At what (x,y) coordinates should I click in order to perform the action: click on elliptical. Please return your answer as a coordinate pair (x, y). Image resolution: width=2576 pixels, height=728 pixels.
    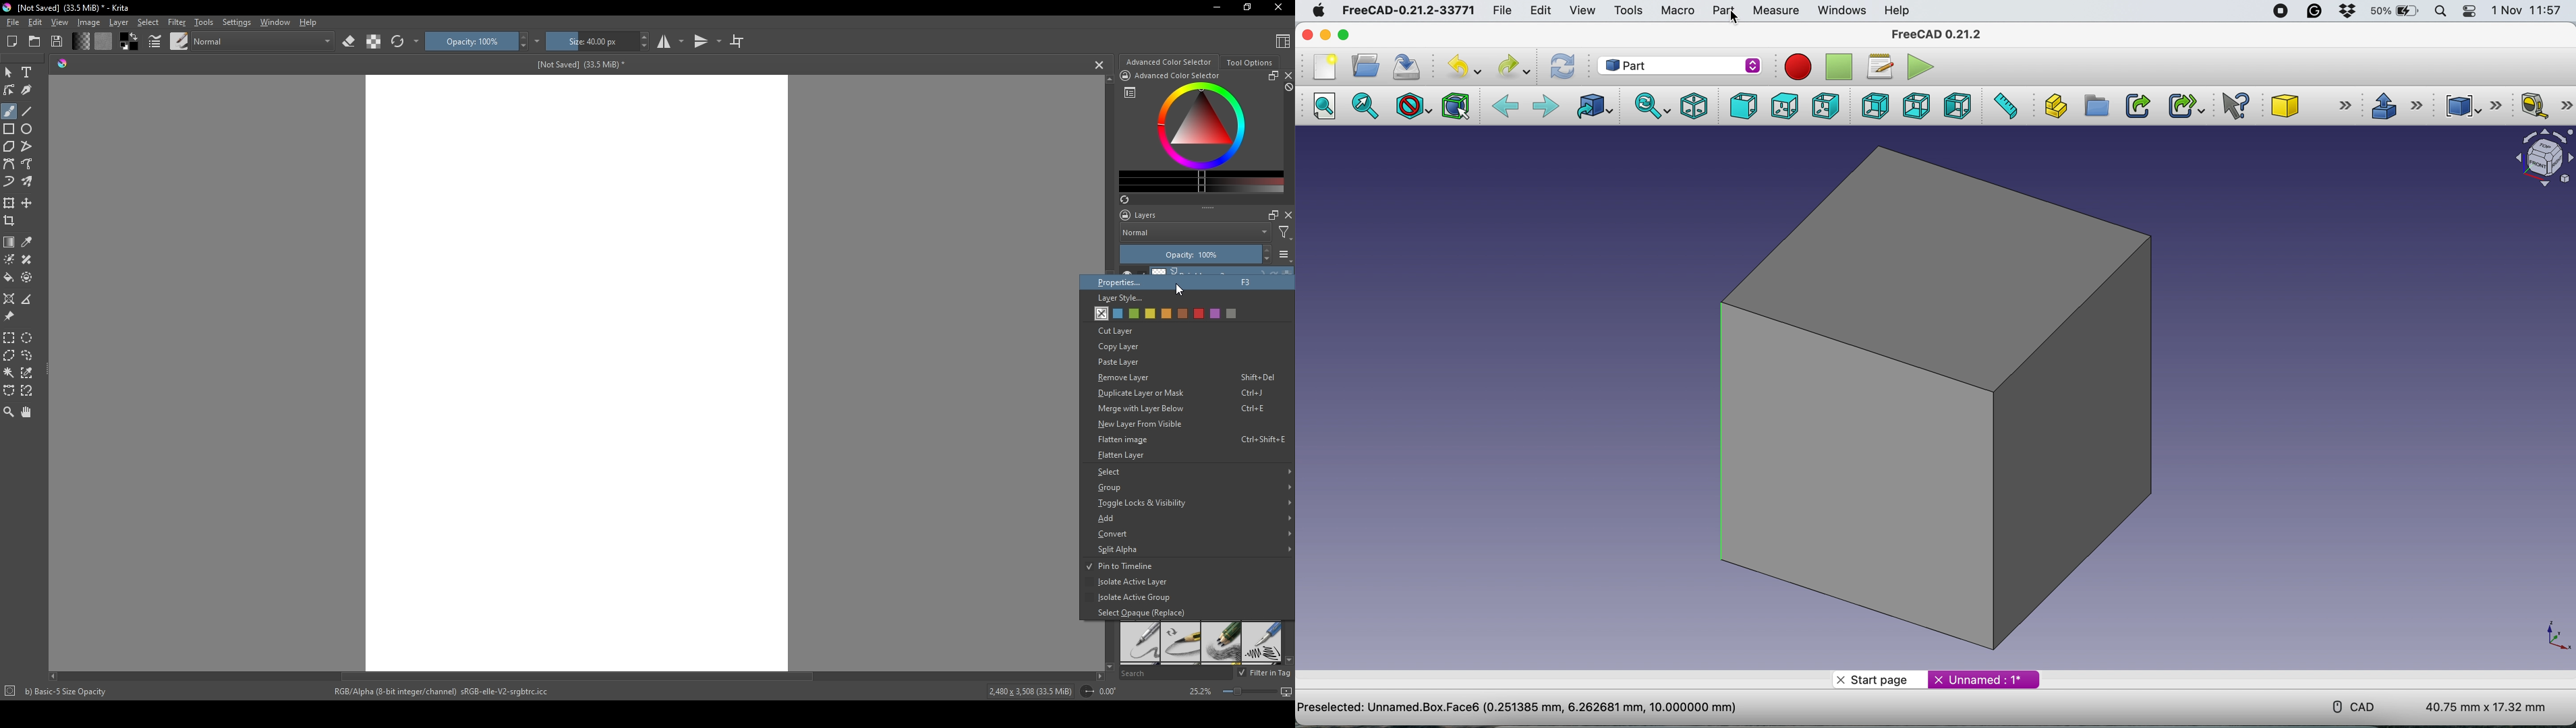
    Looking at the image, I should click on (30, 337).